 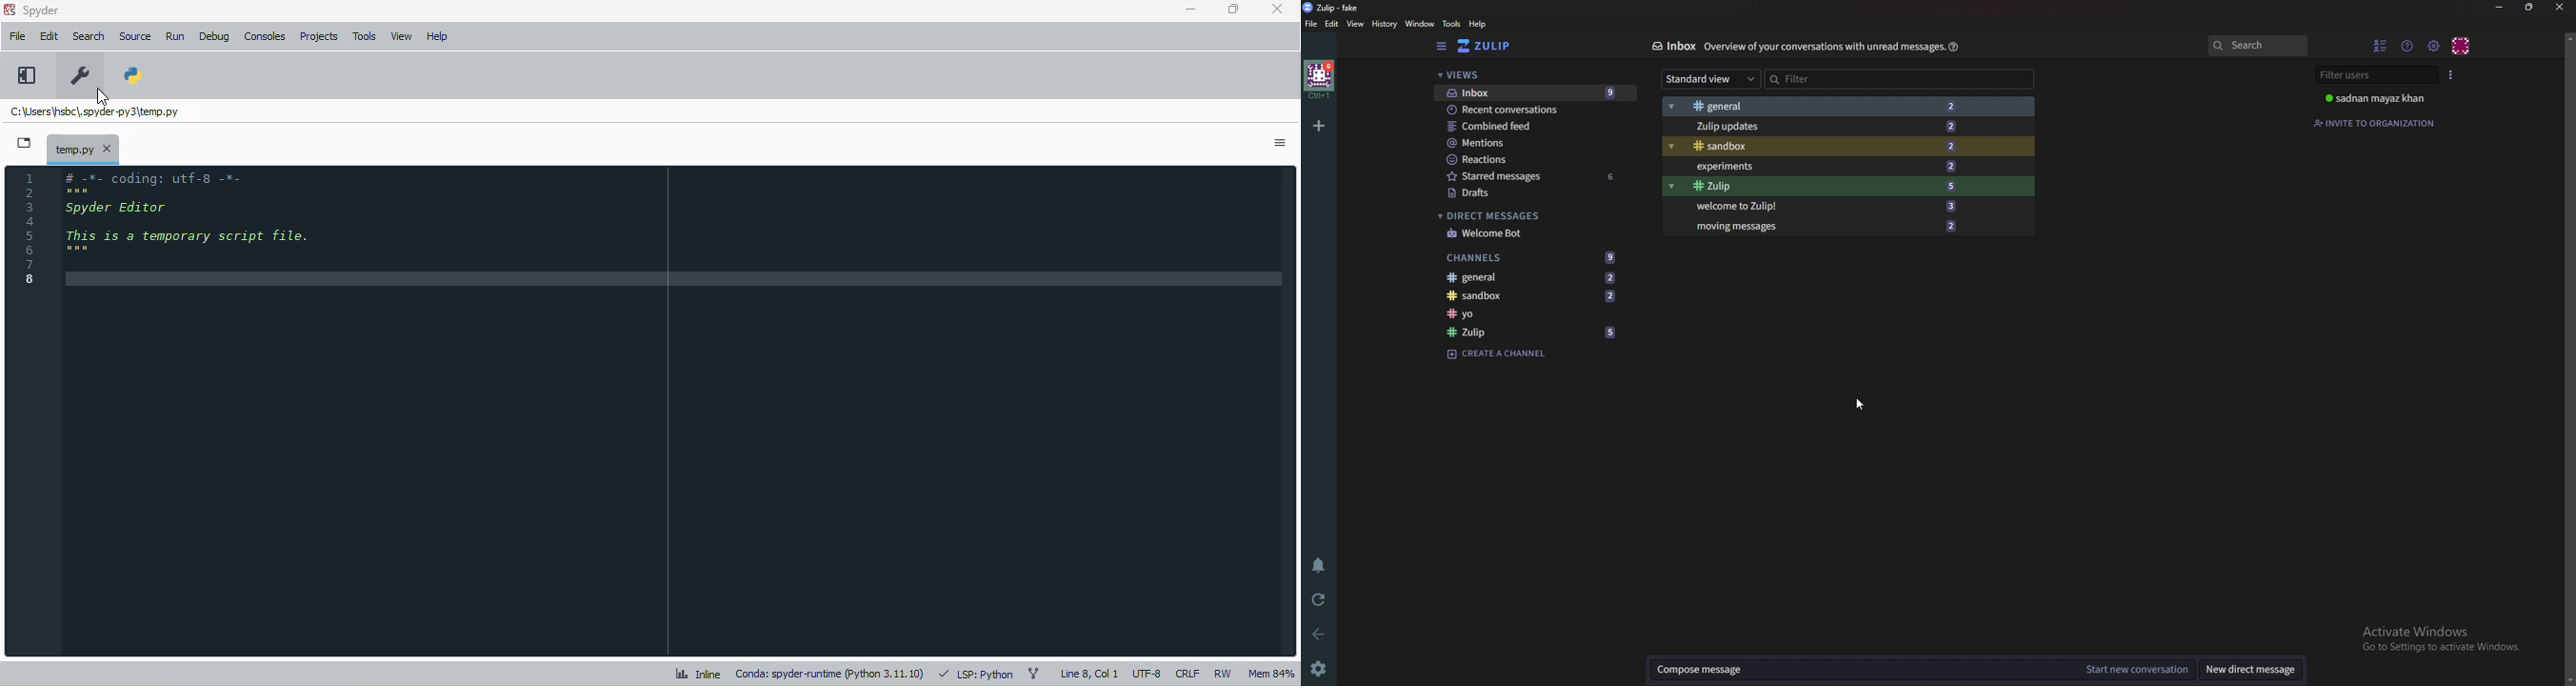 What do you see at coordinates (1820, 127) in the screenshot?
I see `zulip updates` at bounding box center [1820, 127].